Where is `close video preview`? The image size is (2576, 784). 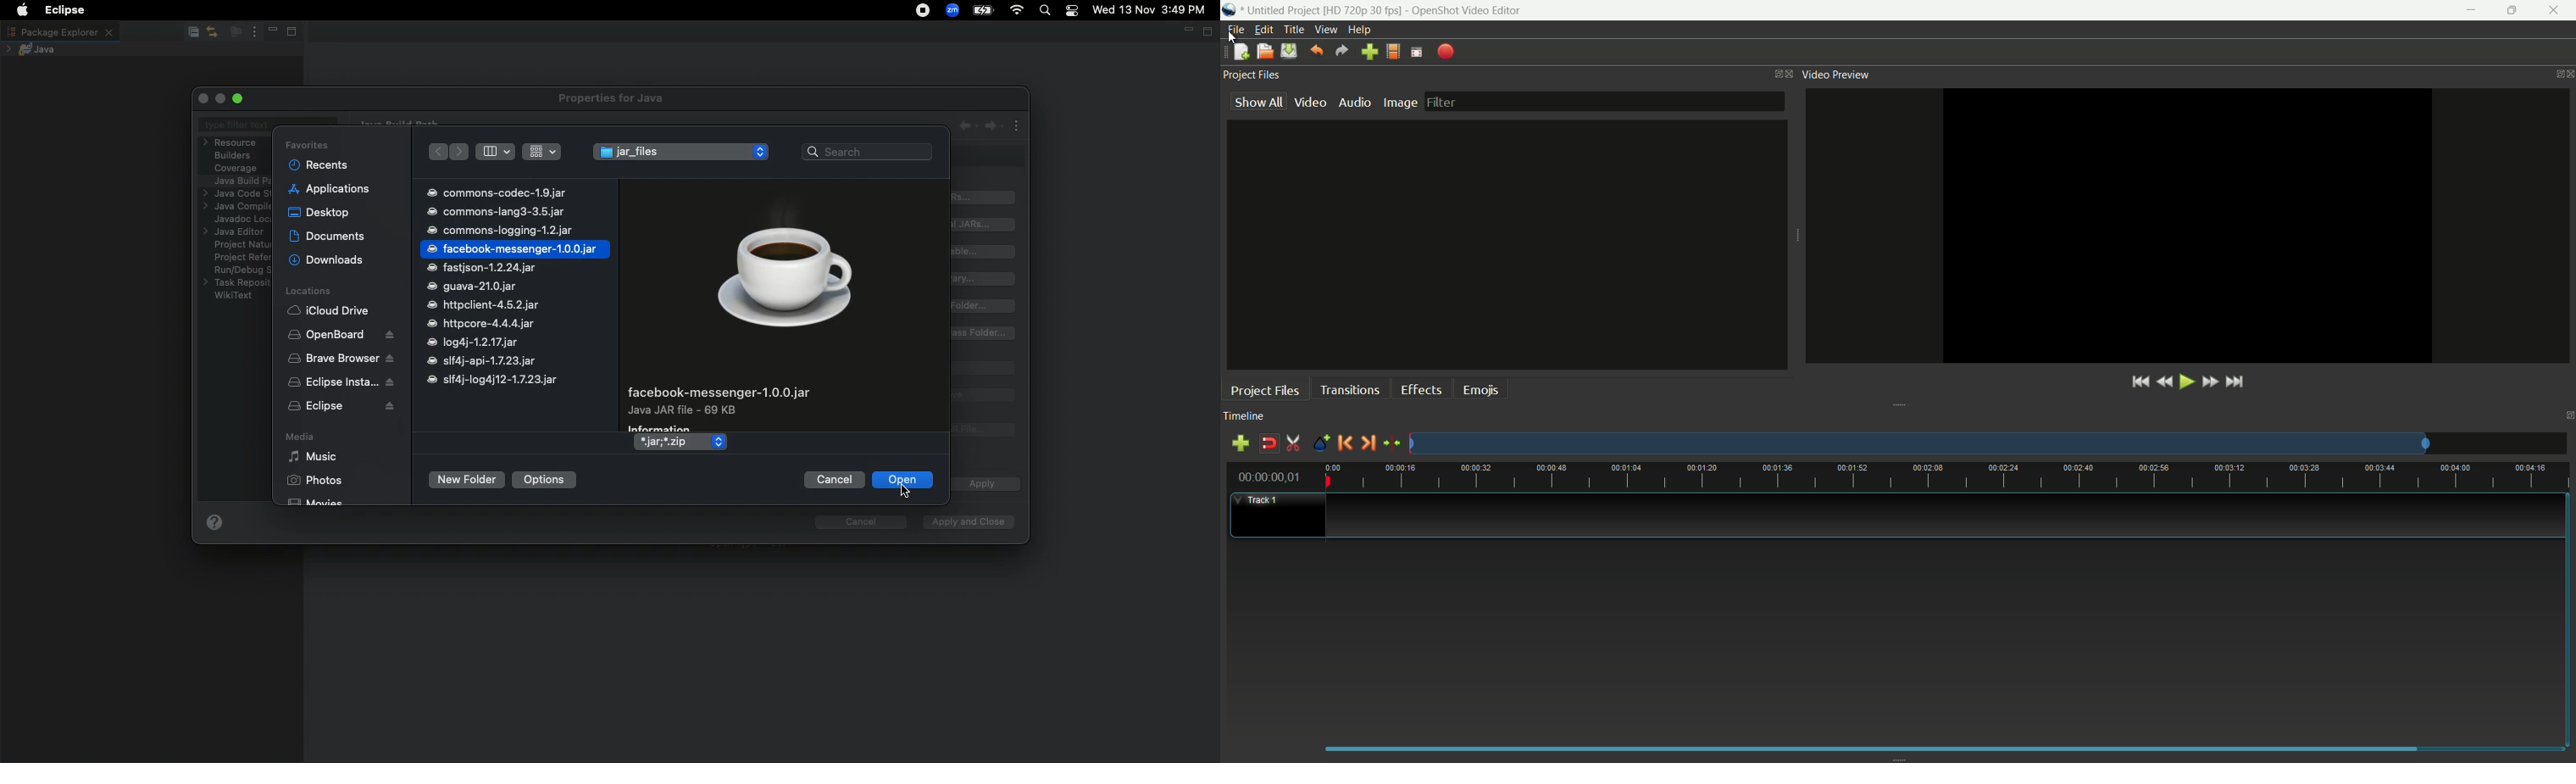
close video preview is located at coordinates (2568, 75).